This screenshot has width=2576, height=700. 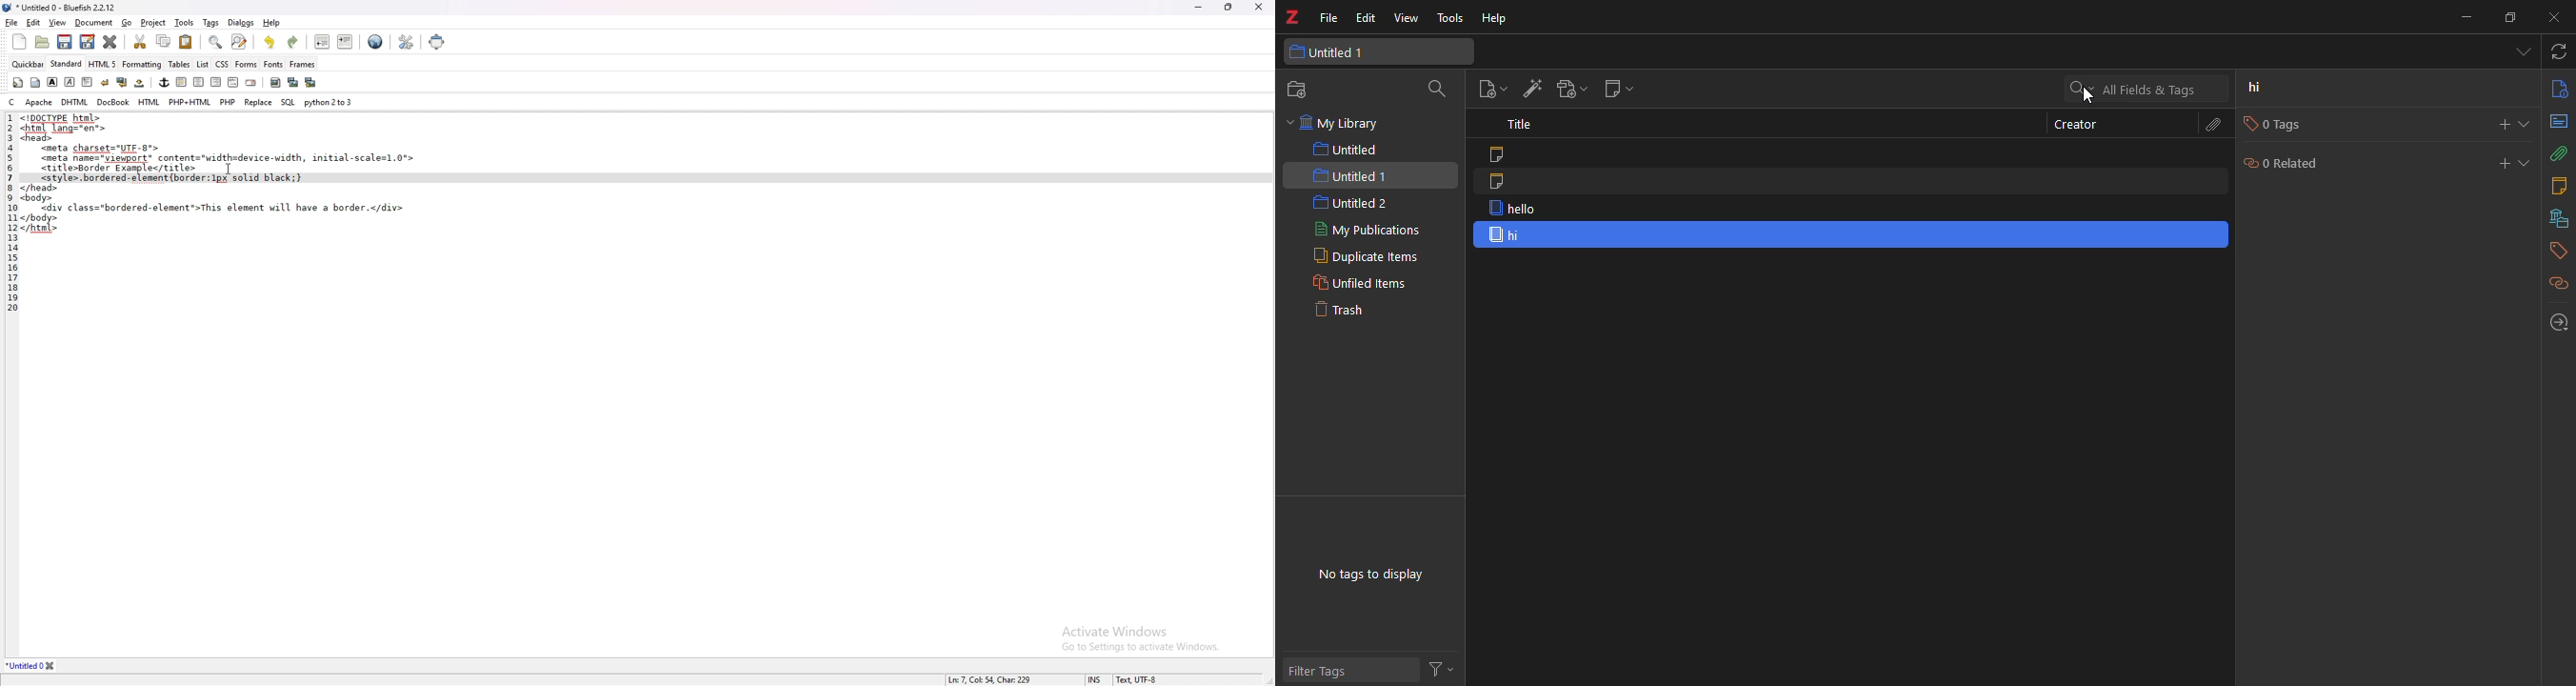 I want to click on email, so click(x=251, y=83).